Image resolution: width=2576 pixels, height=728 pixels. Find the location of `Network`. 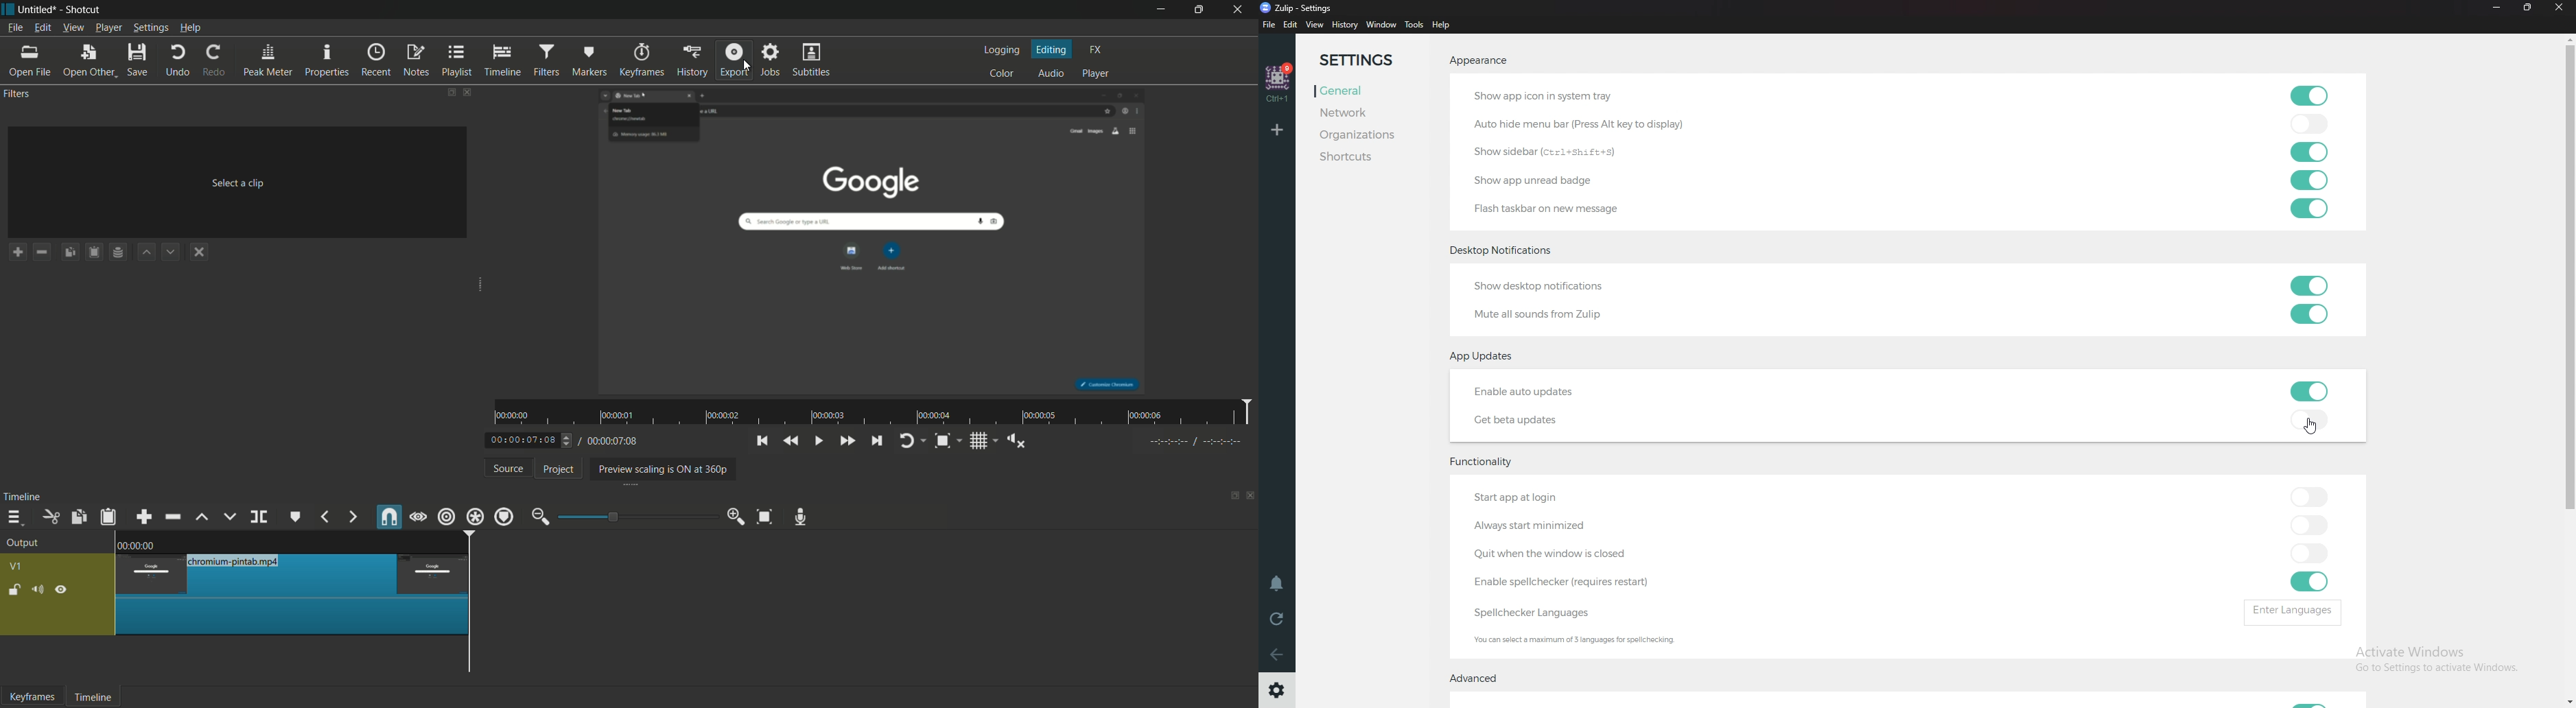

Network is located at coordinates (1376, 113).